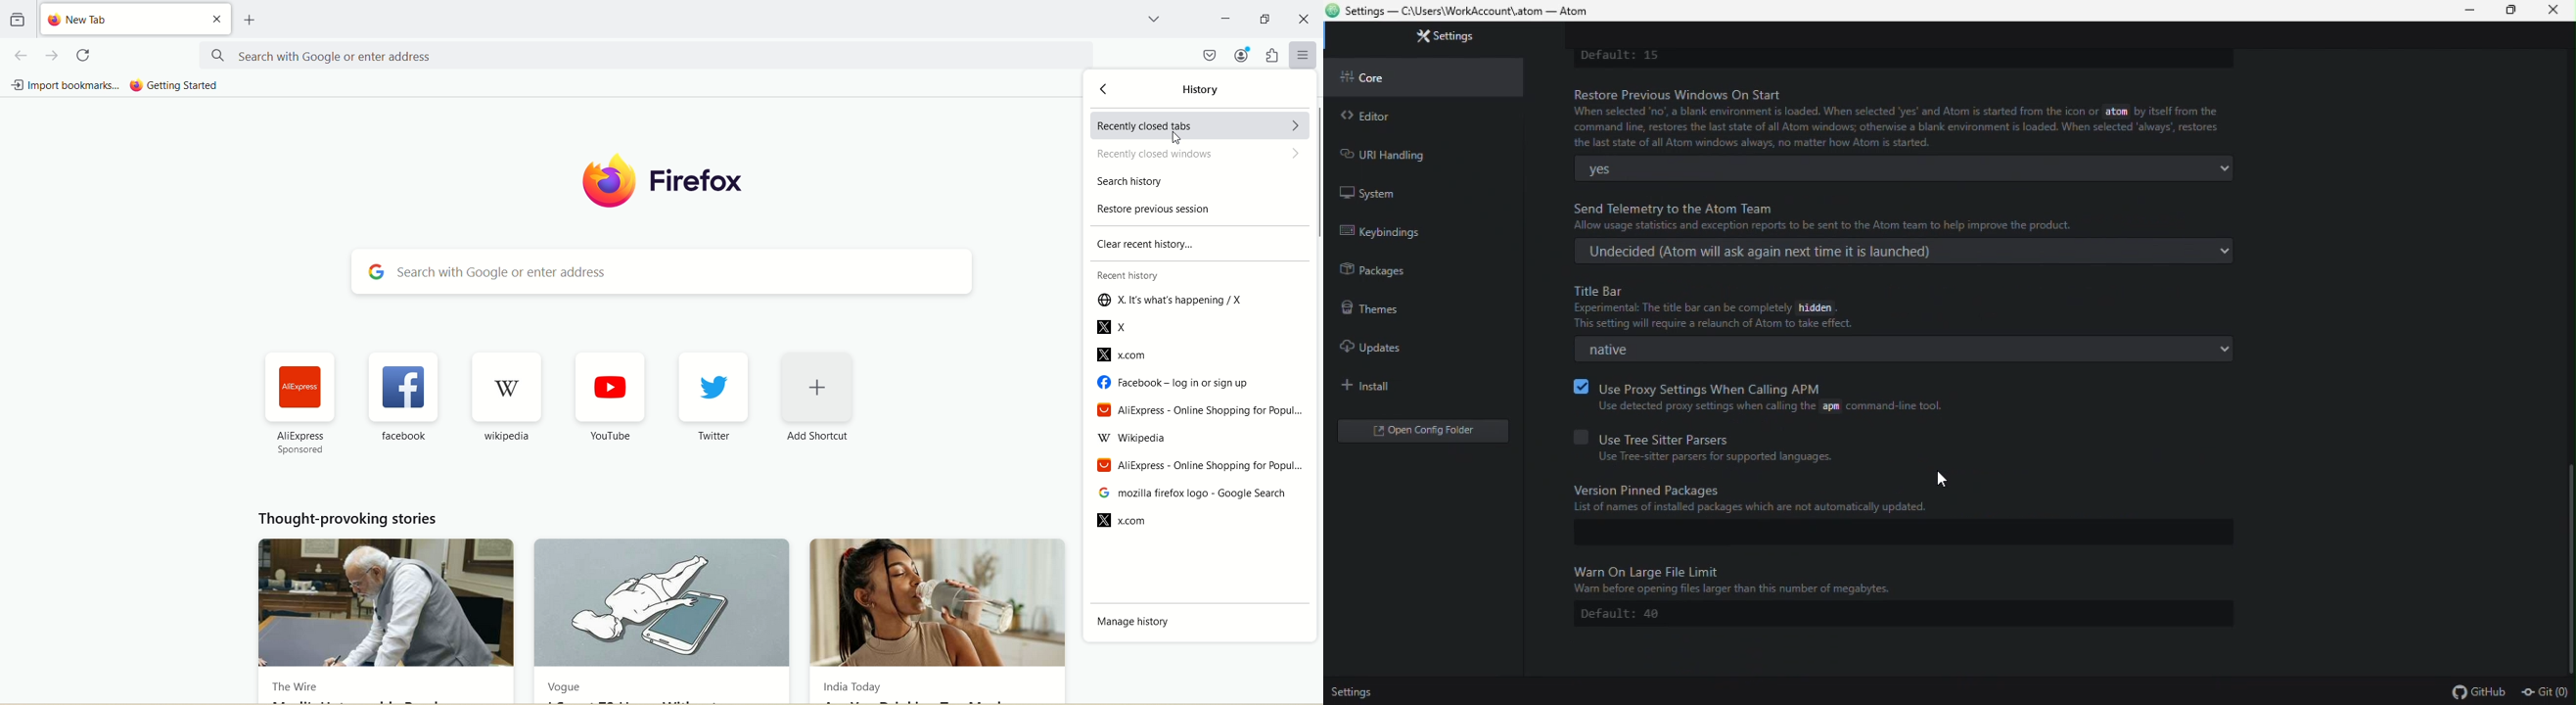 Image resolution: width=2576 pixels, height=728 pixels. I want to click on close, so click(217, 18).